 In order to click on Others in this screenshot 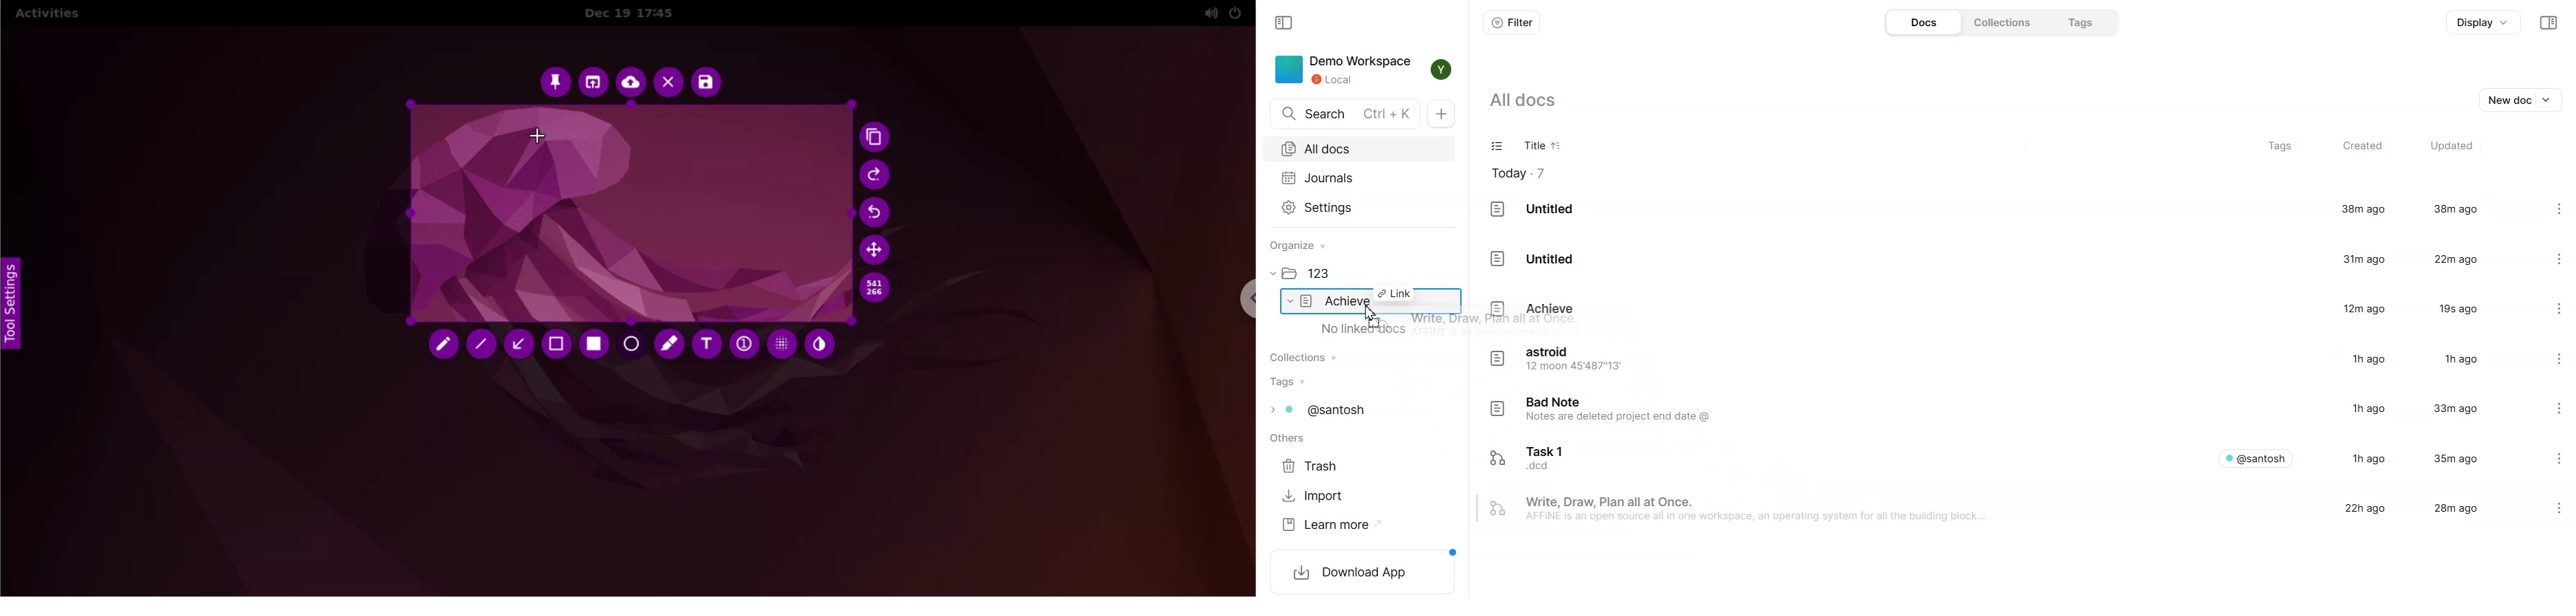, I will do `click(1291, 439)`.